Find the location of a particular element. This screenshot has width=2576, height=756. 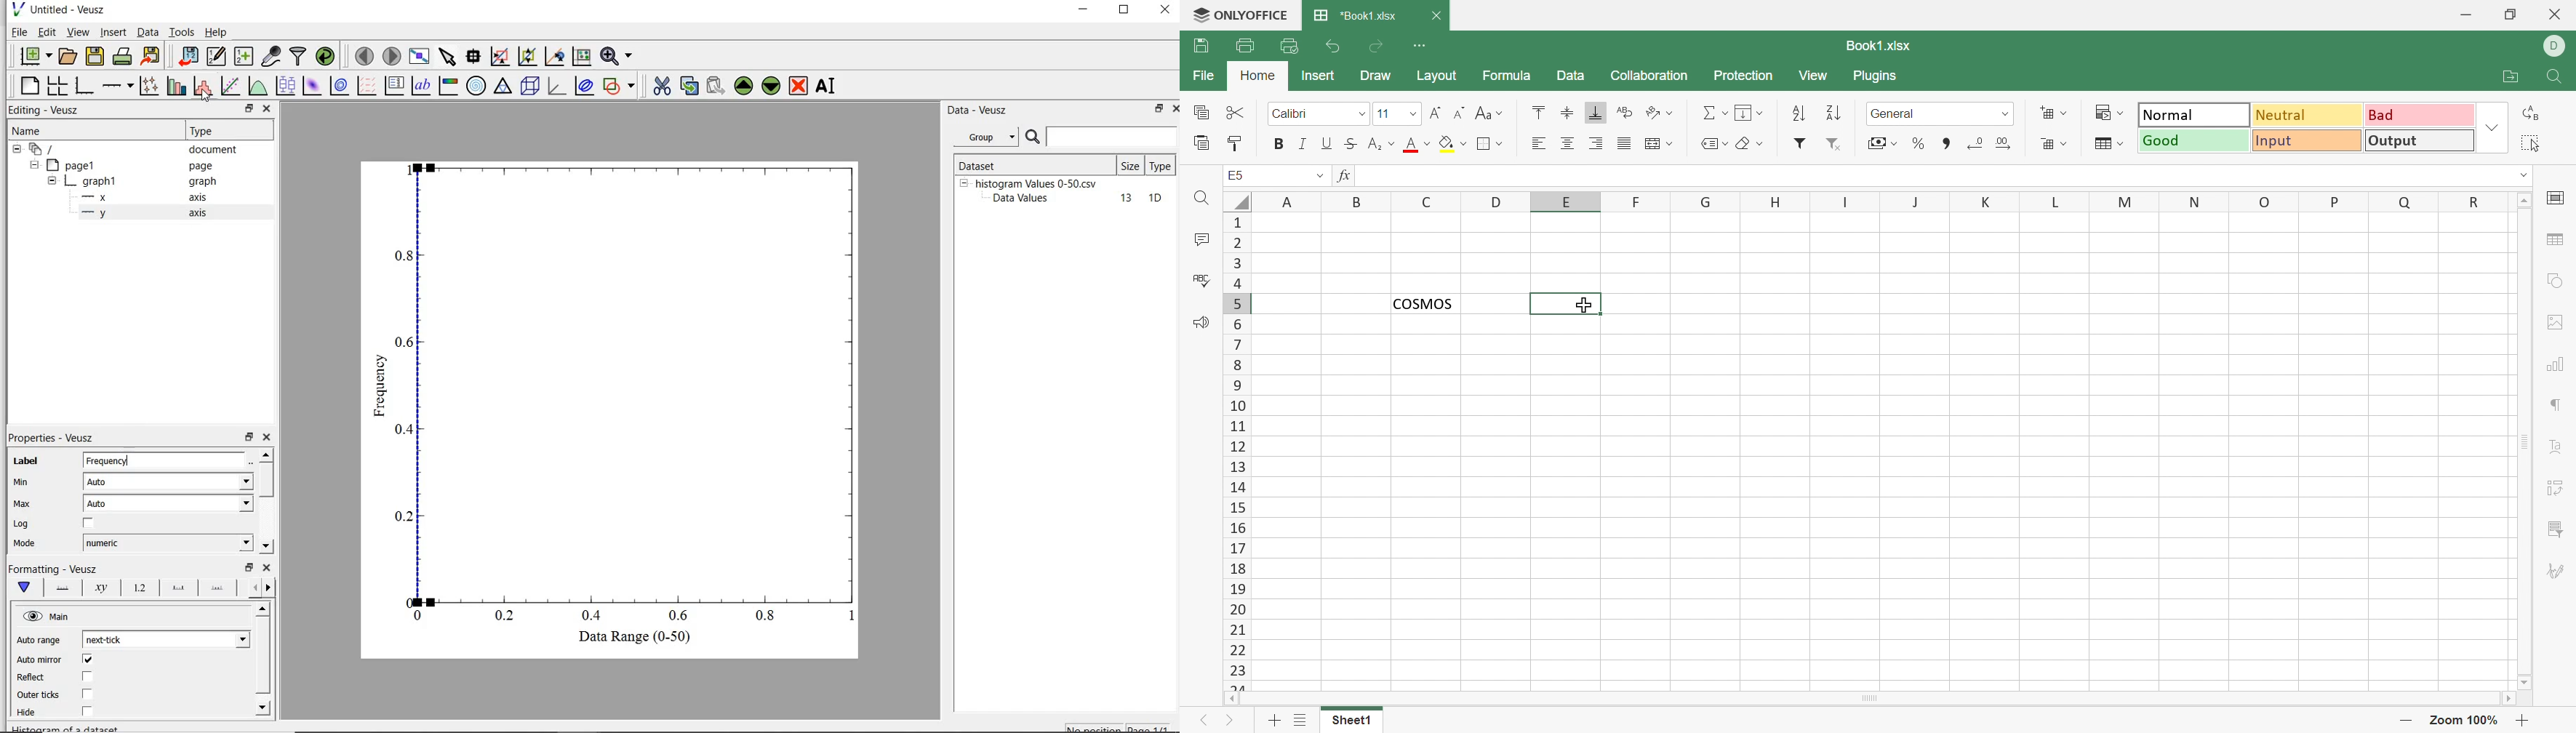

select items from the graph scroll is located at coordinates (448, 55).